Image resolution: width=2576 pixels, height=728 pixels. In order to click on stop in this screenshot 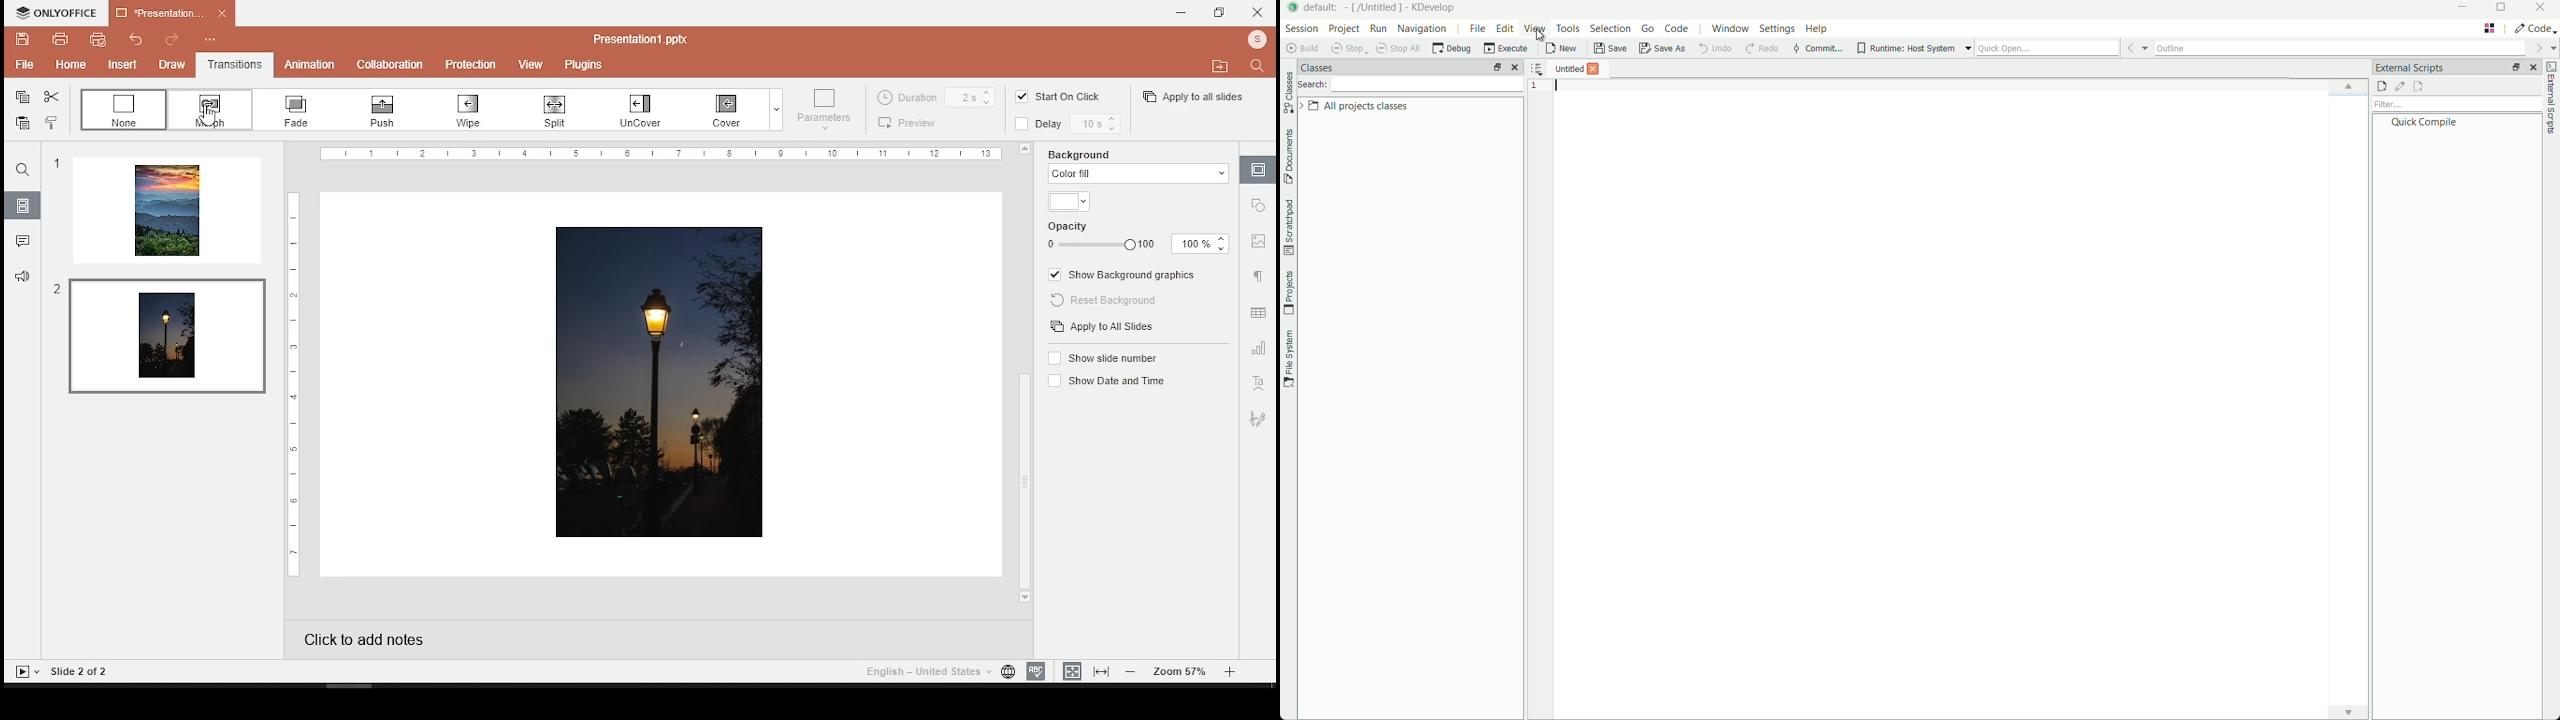, I will do `click(1347, 48)`.